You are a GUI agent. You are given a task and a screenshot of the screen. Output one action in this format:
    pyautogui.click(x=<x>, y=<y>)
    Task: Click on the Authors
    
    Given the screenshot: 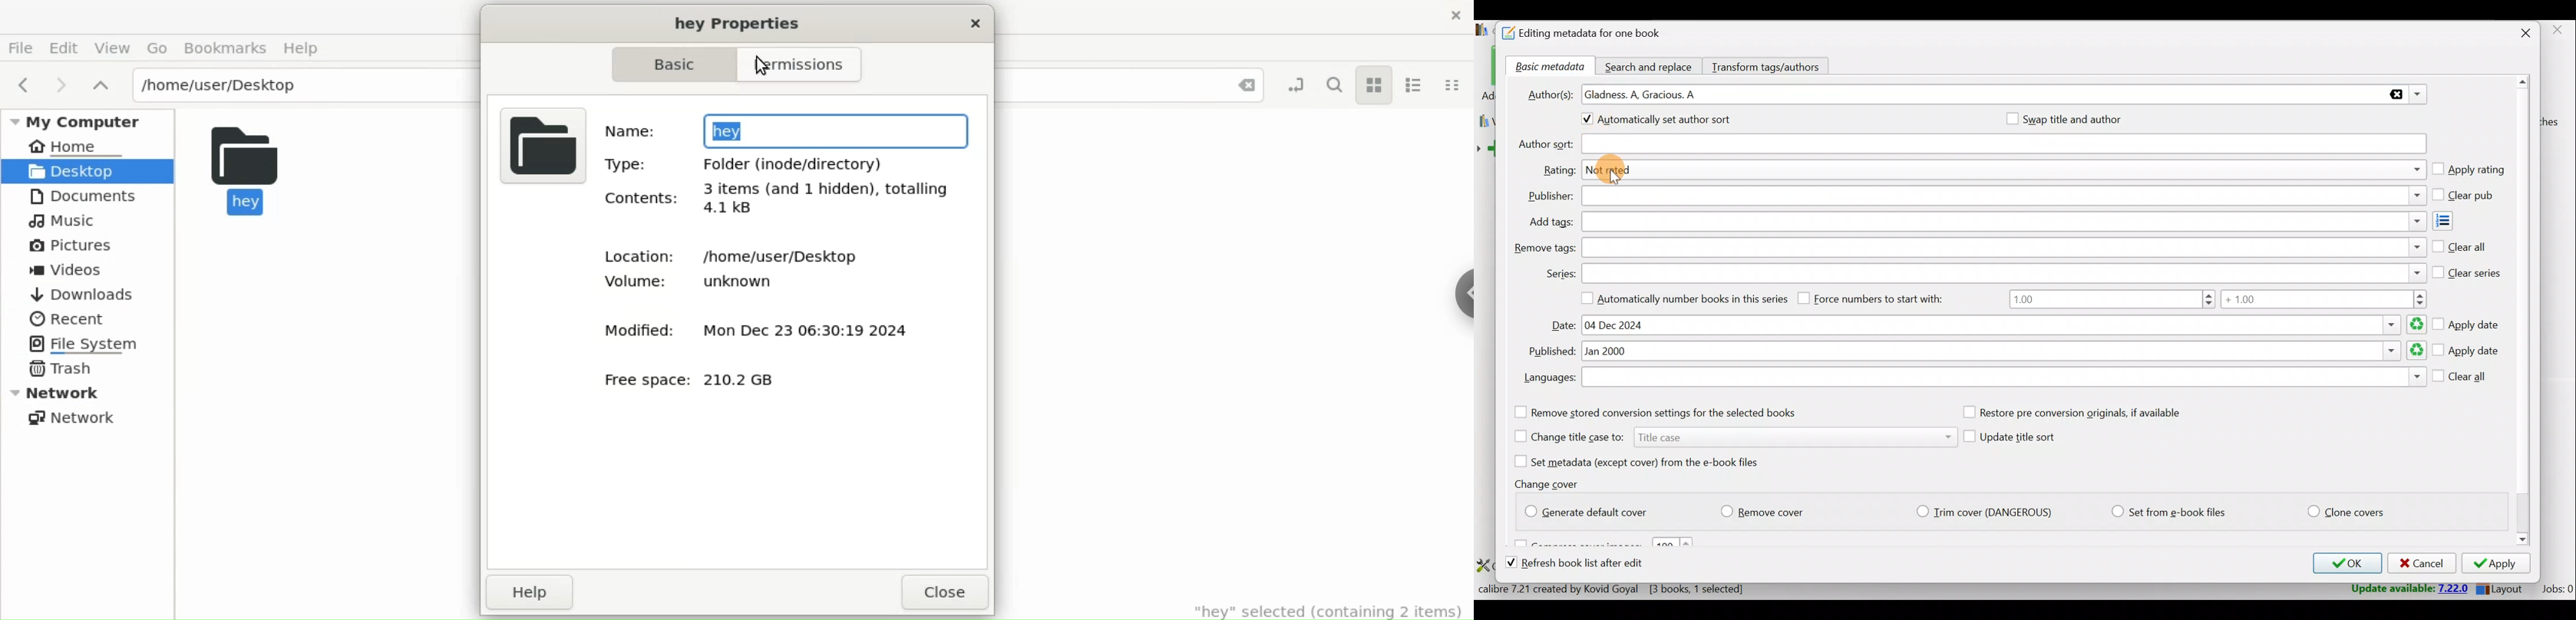 What is the action you would take?
    pyautogui.click(x=2006, y=95)
    